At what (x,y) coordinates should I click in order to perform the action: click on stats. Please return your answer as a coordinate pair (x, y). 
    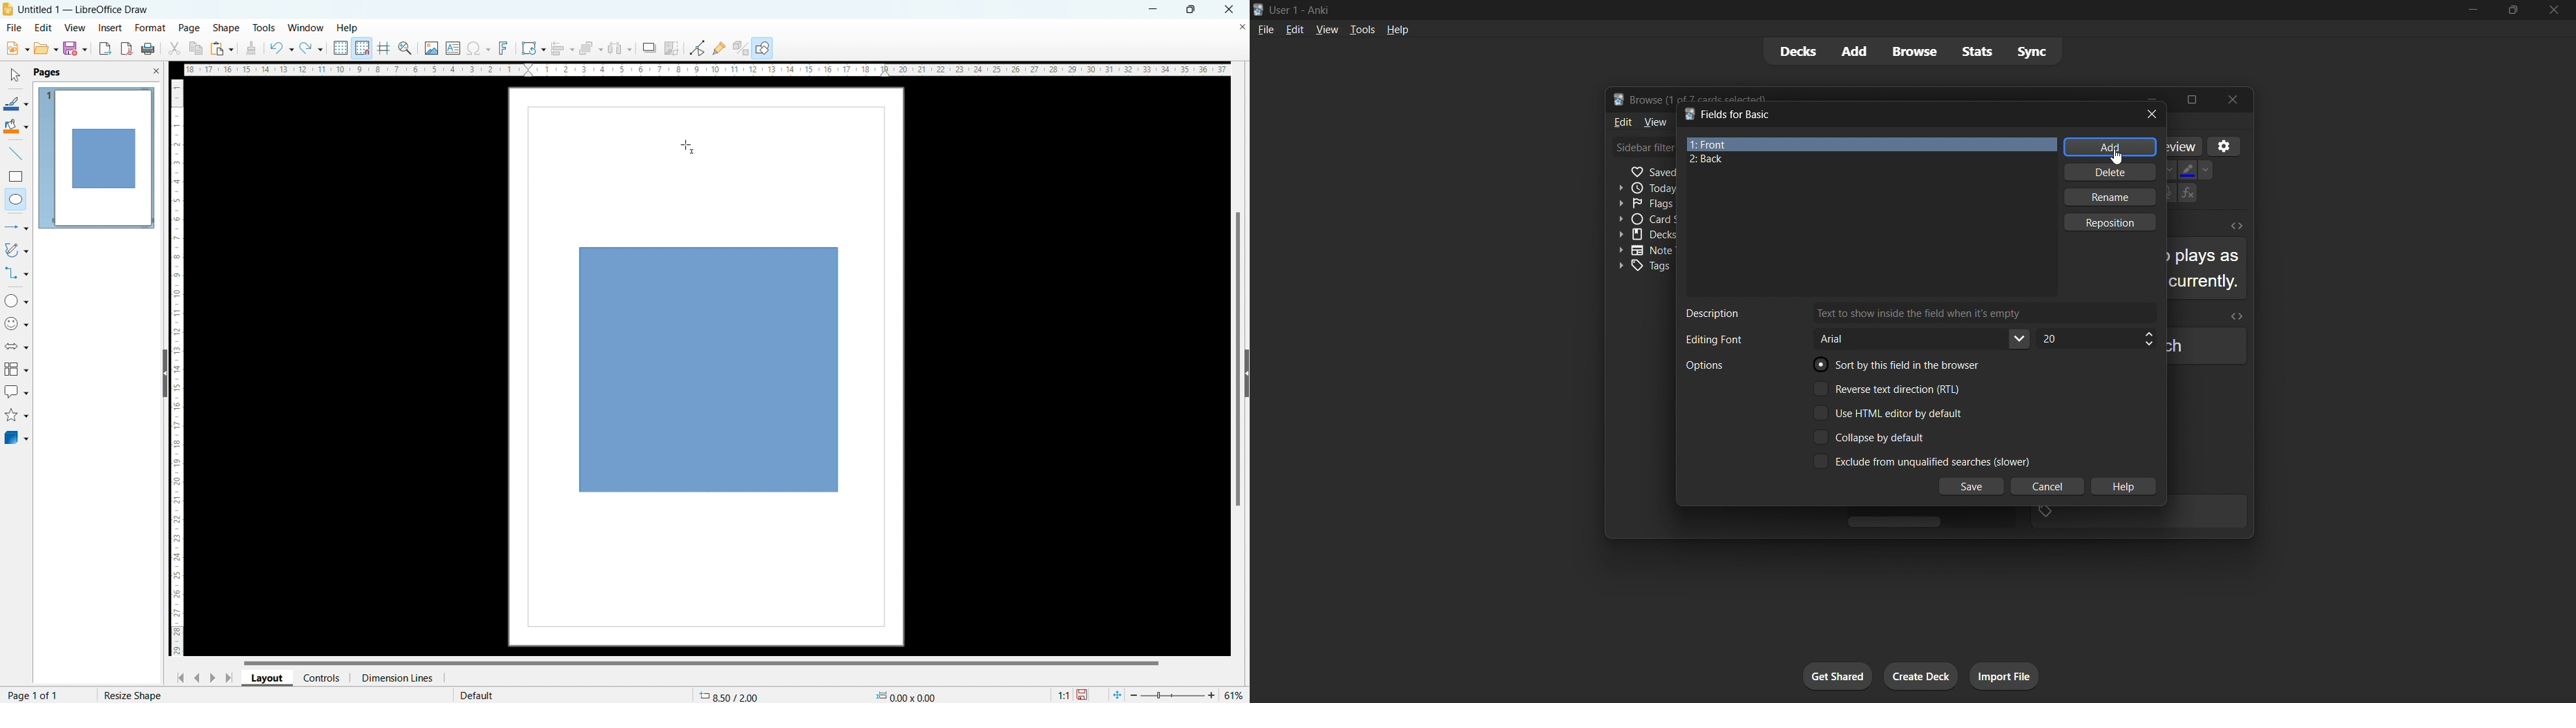
    Looking at the image, I should click on (1976, 52).